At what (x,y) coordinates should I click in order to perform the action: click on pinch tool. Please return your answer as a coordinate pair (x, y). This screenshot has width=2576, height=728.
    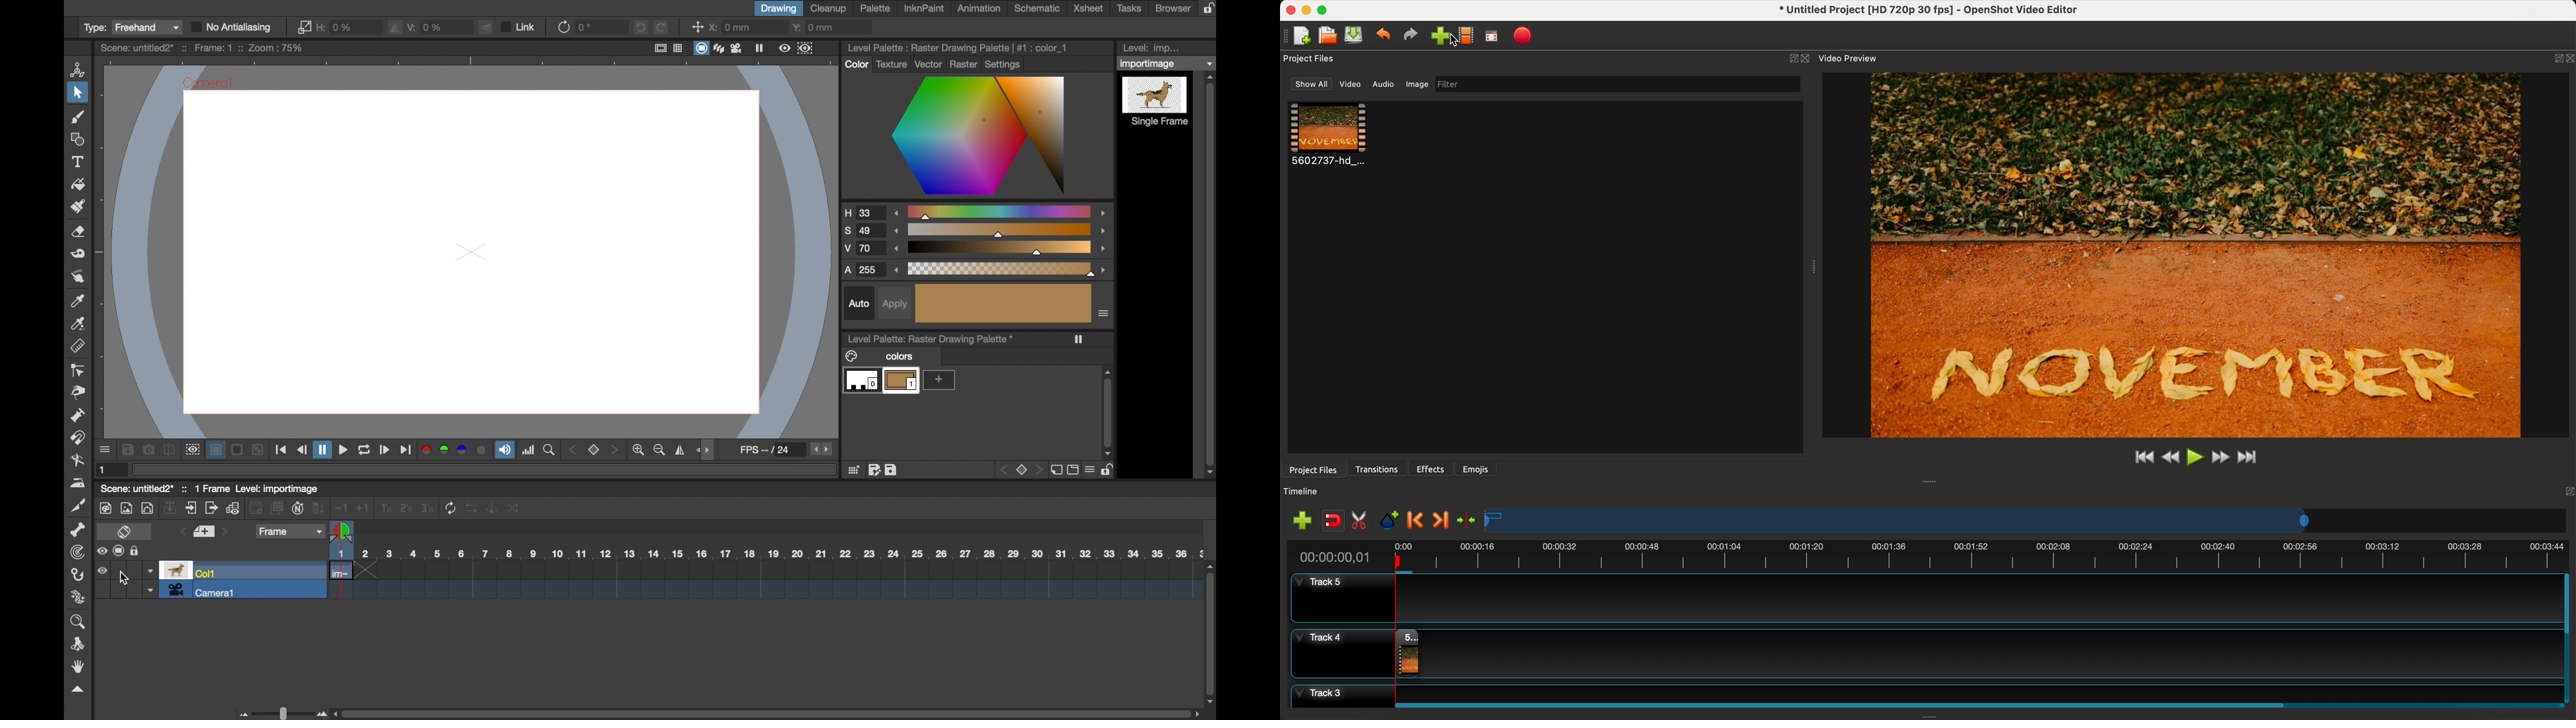
    Looking at the image, I should click on (79, 393).